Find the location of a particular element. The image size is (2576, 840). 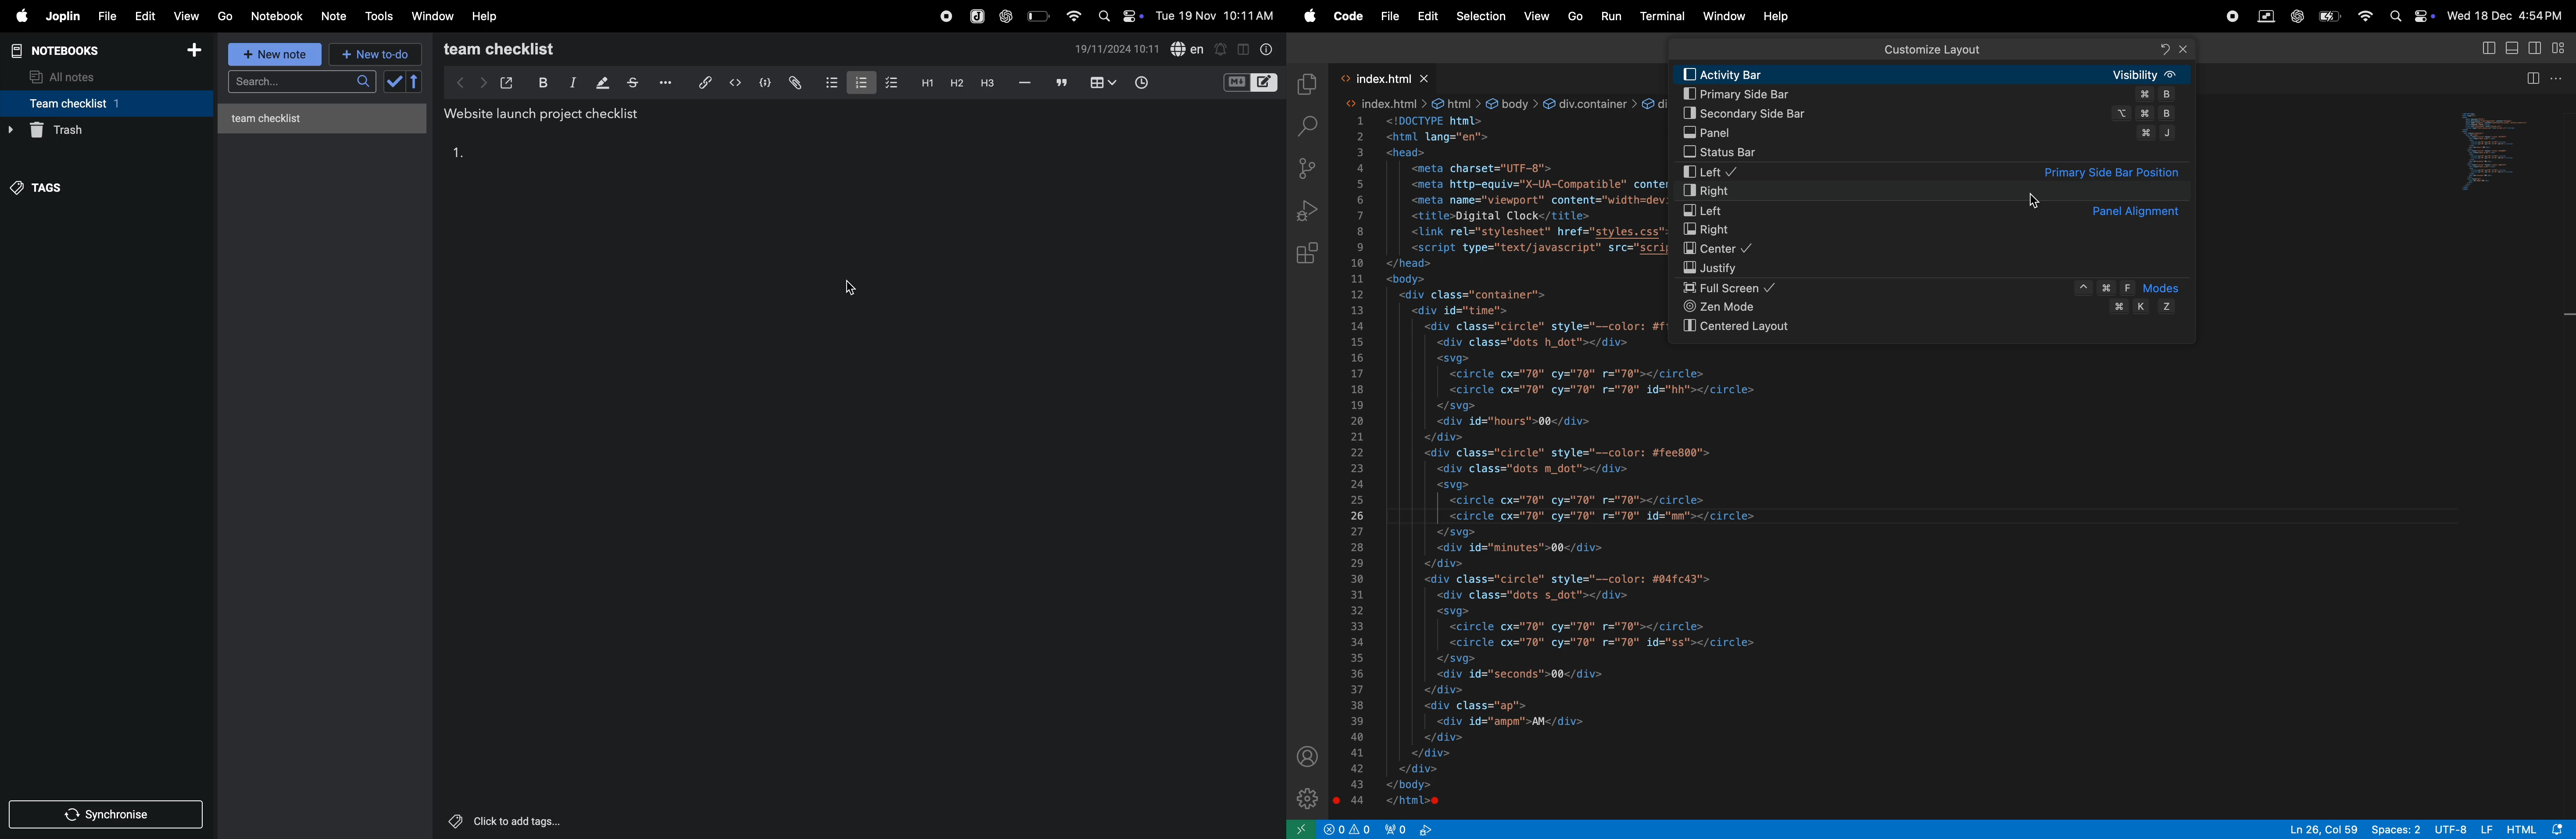

settings is located at coordinates (1306, 800).